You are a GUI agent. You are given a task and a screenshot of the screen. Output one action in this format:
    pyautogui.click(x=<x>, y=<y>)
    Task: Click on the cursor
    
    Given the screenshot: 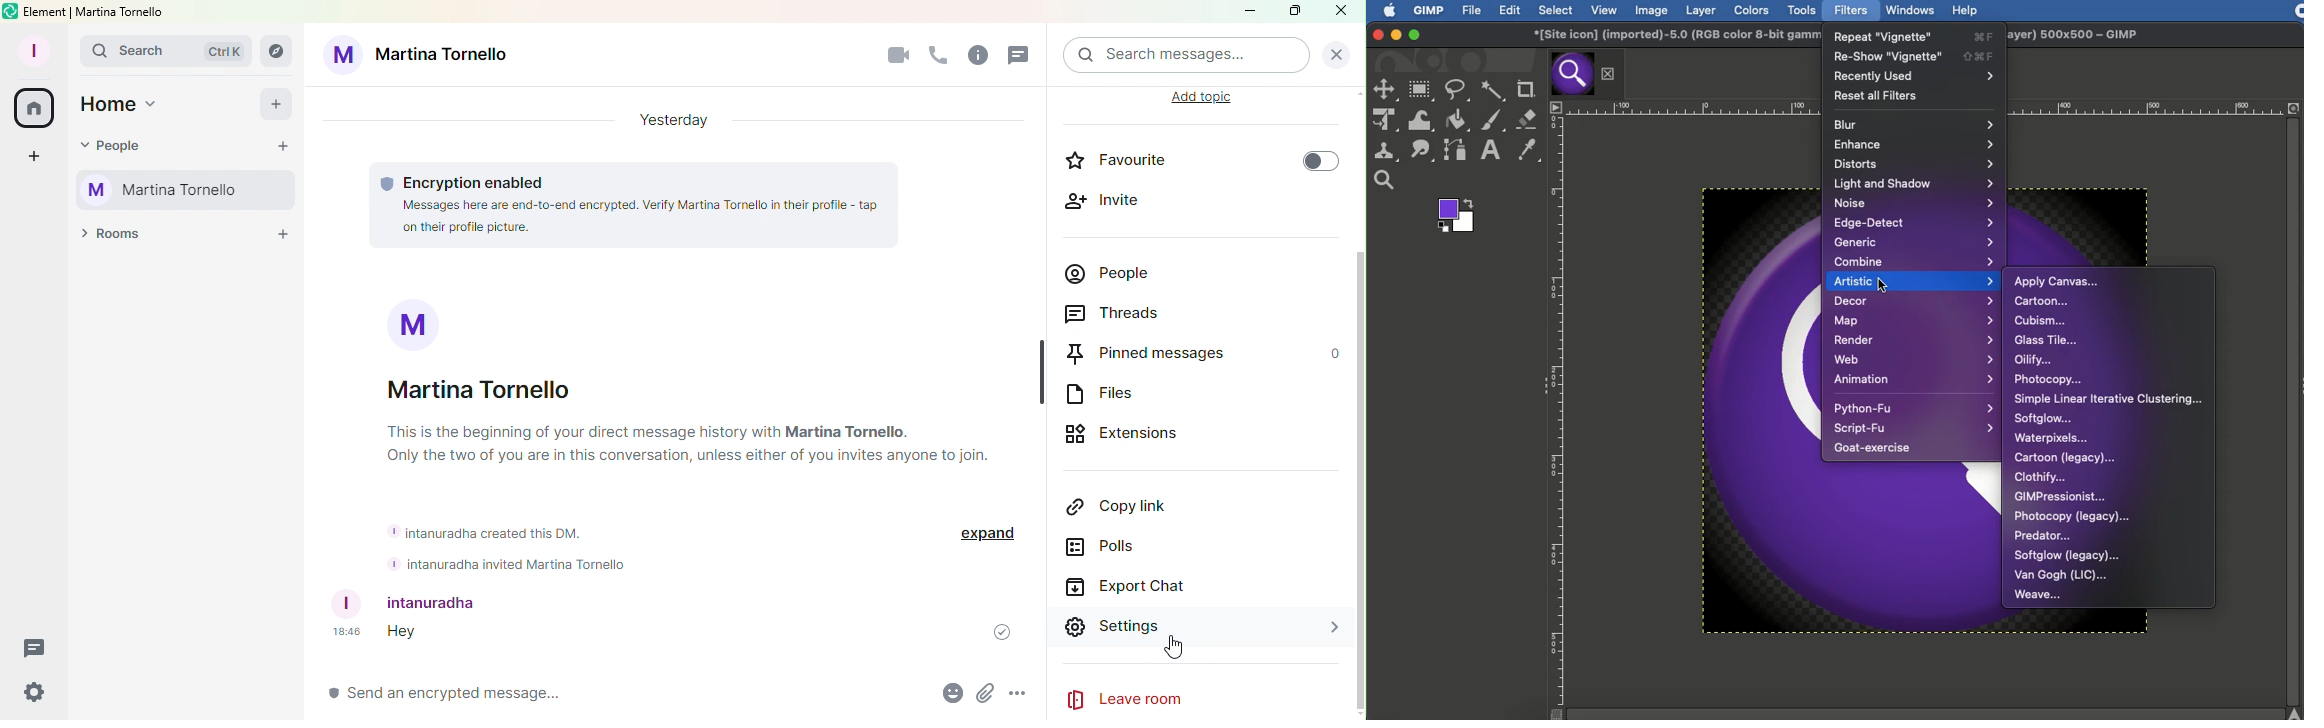 What is the action you would take?
    pyautogui.click(x=1883, y=284)
    